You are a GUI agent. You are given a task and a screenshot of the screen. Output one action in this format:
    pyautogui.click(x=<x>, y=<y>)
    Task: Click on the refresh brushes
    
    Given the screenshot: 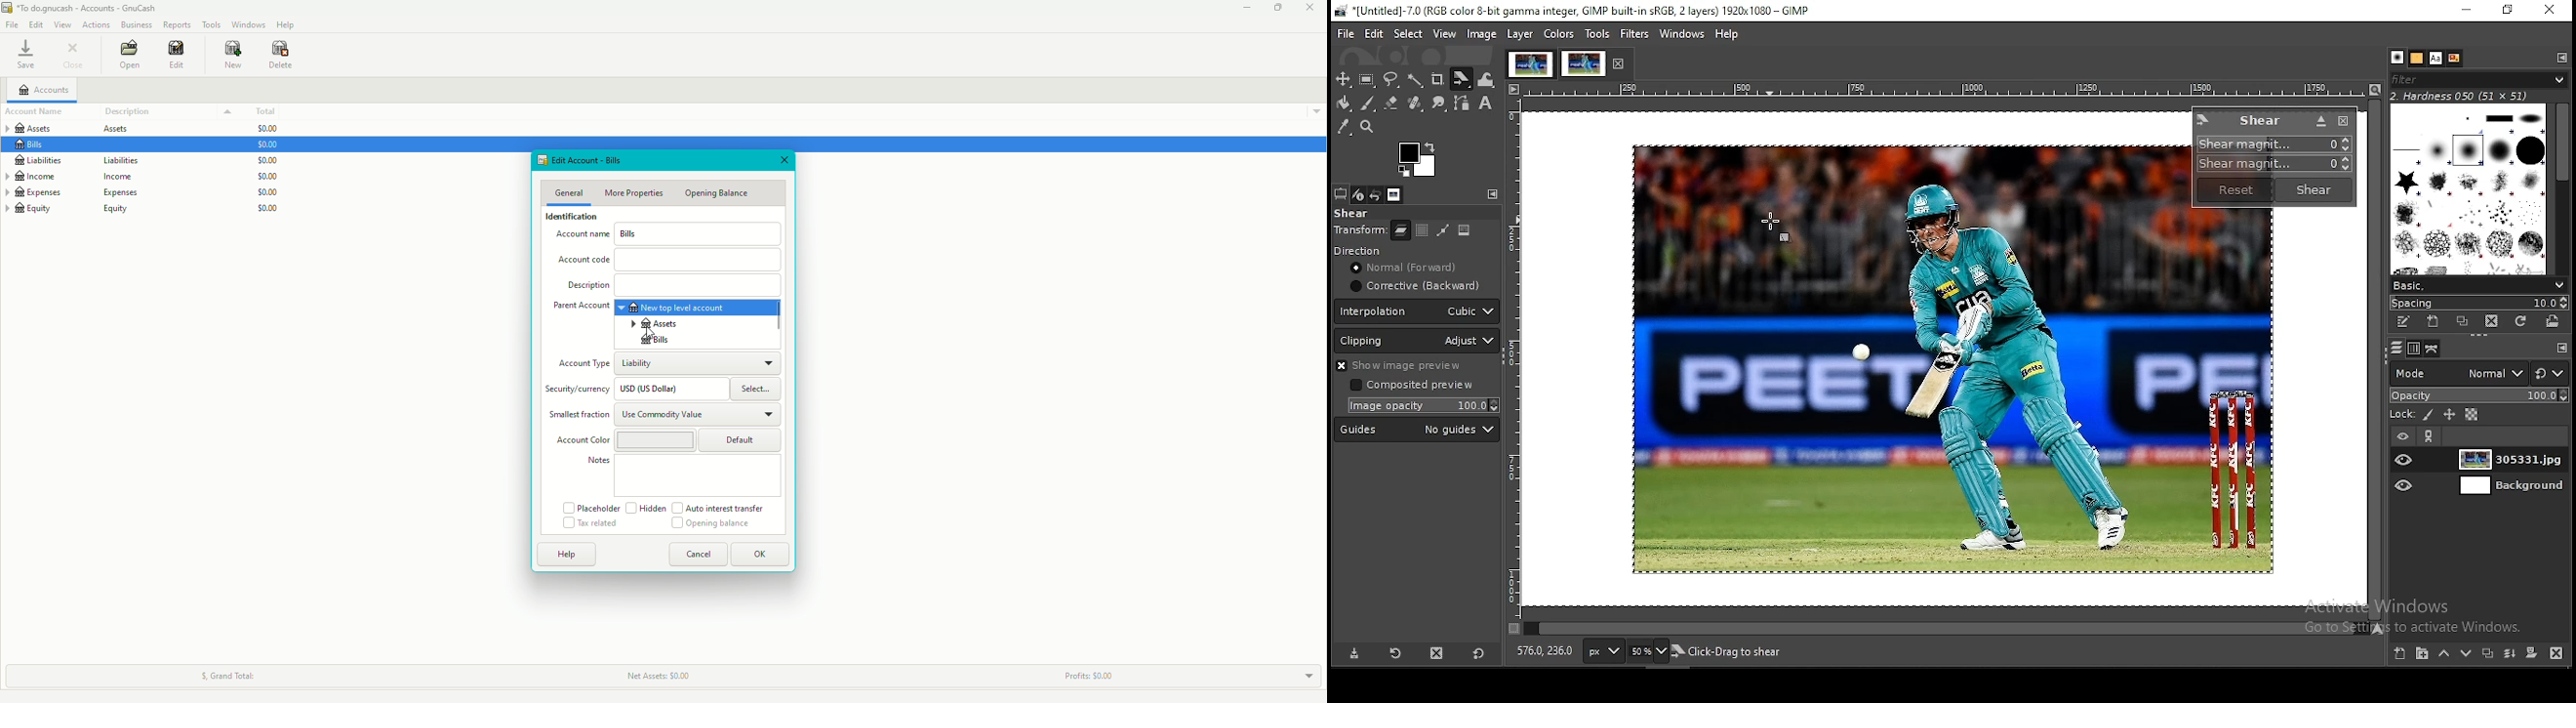 What is the action you would take?
    pyautogui.click(x=2521, y=322)
    